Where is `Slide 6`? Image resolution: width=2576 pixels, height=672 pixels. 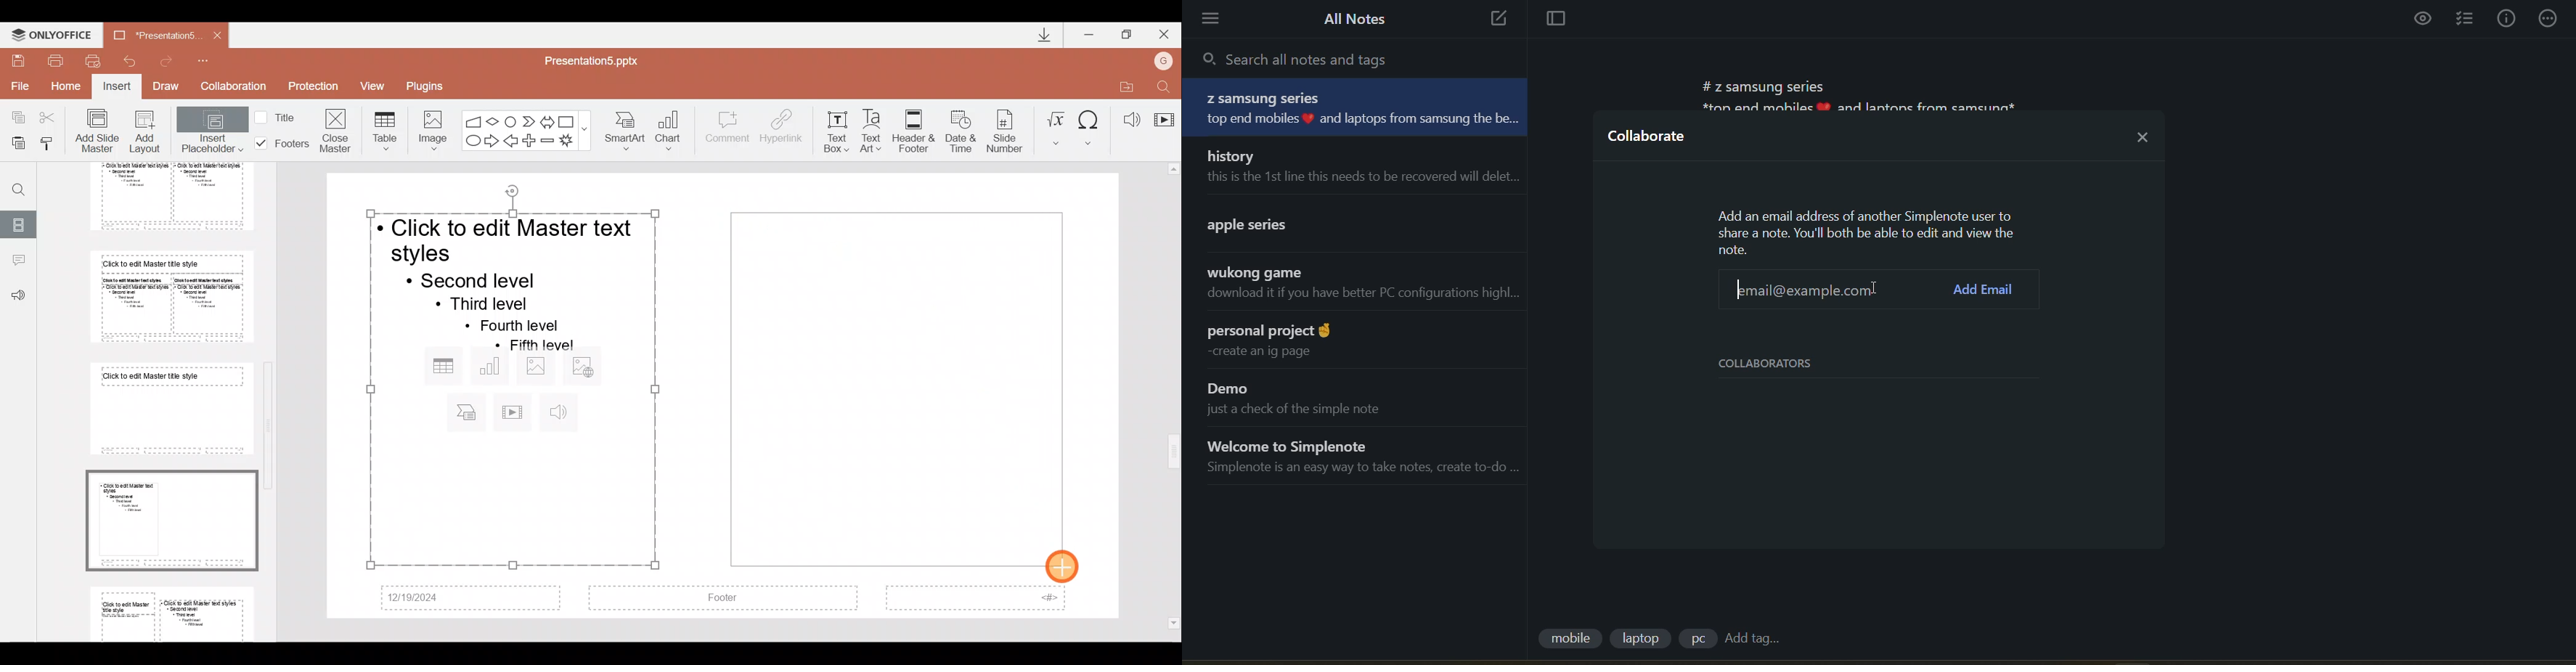 Slide 6 is located at coordinates (167, 296).